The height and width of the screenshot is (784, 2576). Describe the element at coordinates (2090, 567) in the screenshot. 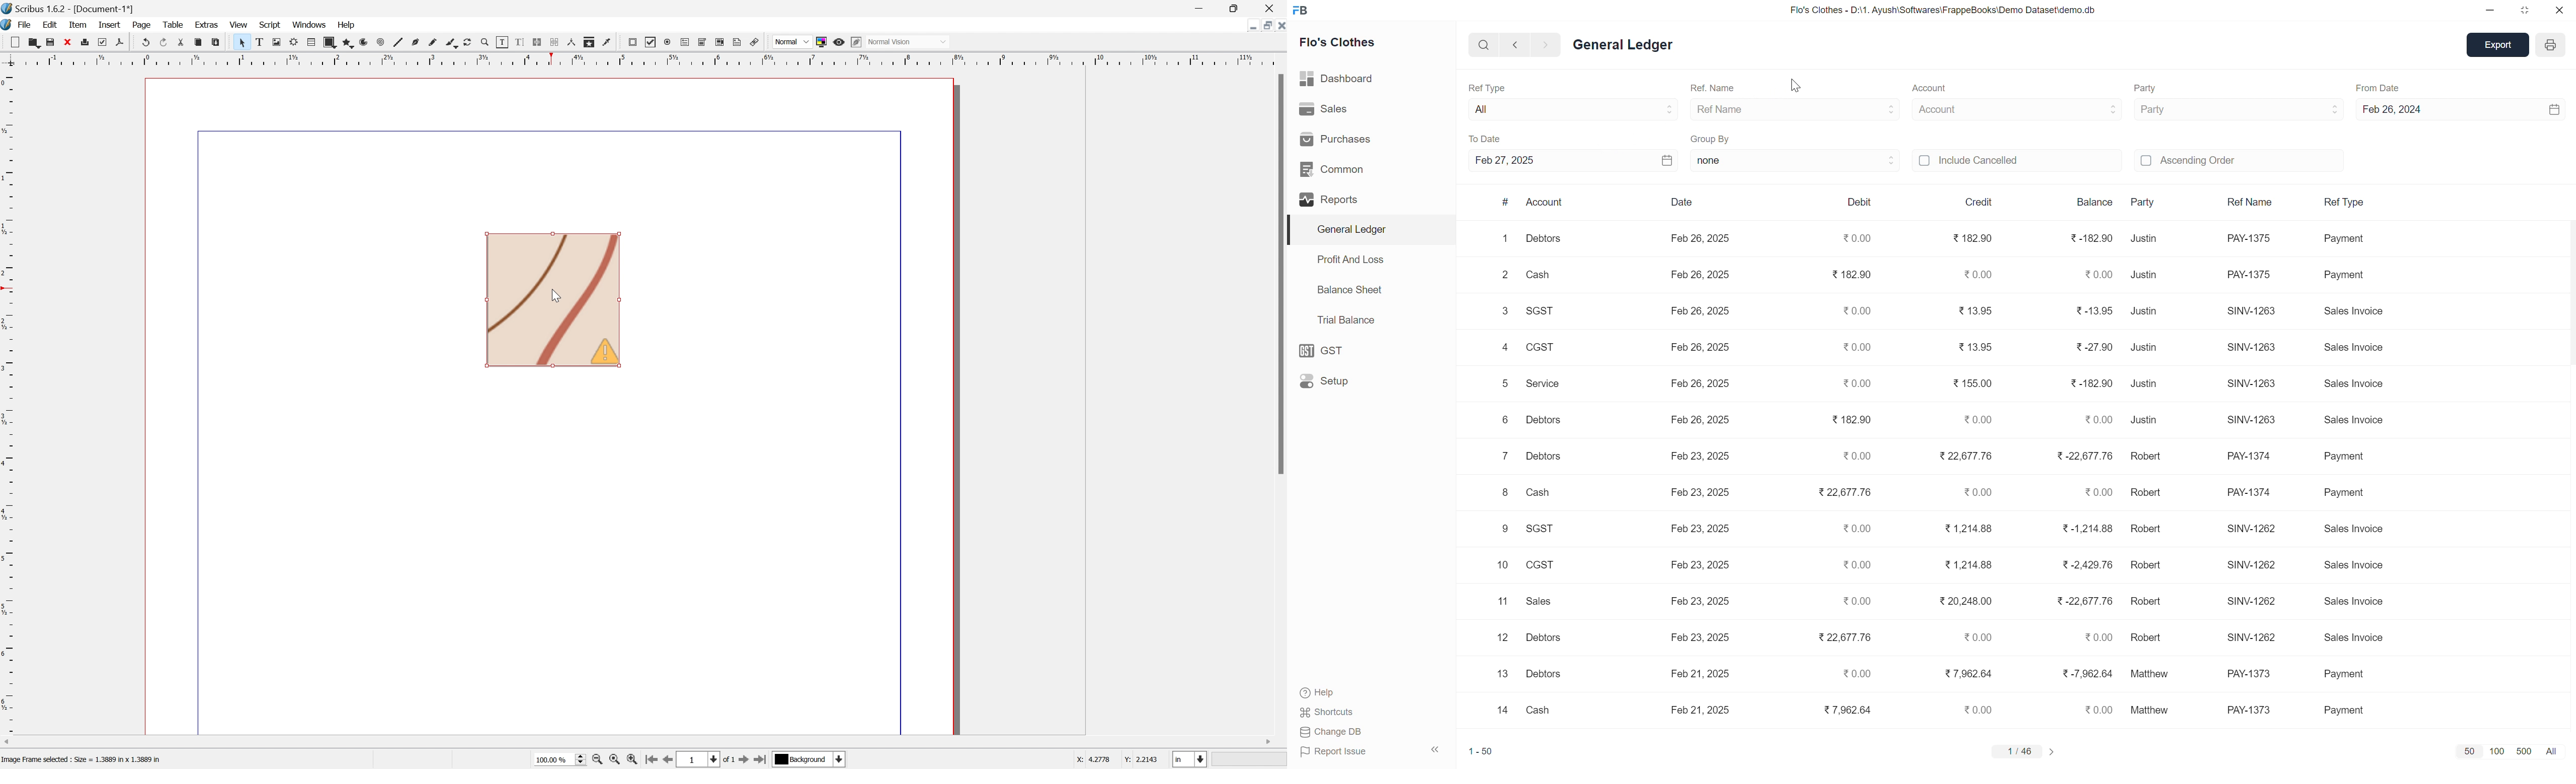

I see `-2,429.76` at that location.